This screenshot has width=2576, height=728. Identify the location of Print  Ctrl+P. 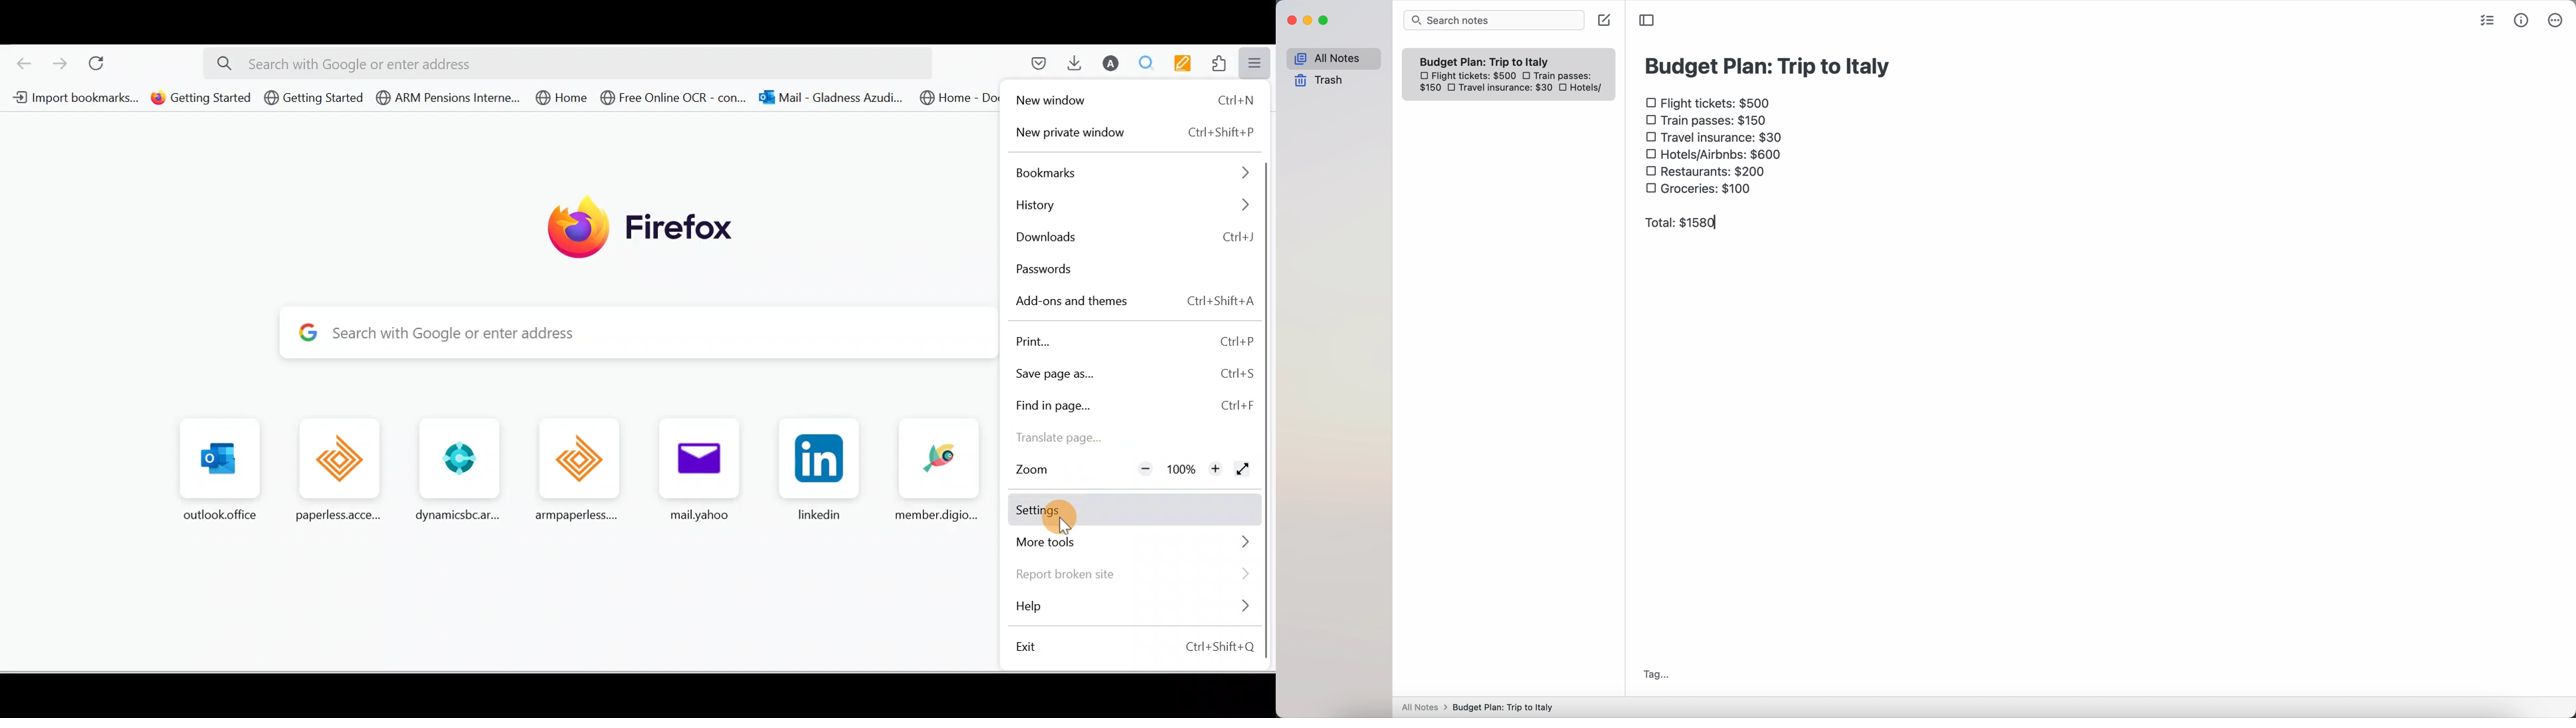
(1132, 340).